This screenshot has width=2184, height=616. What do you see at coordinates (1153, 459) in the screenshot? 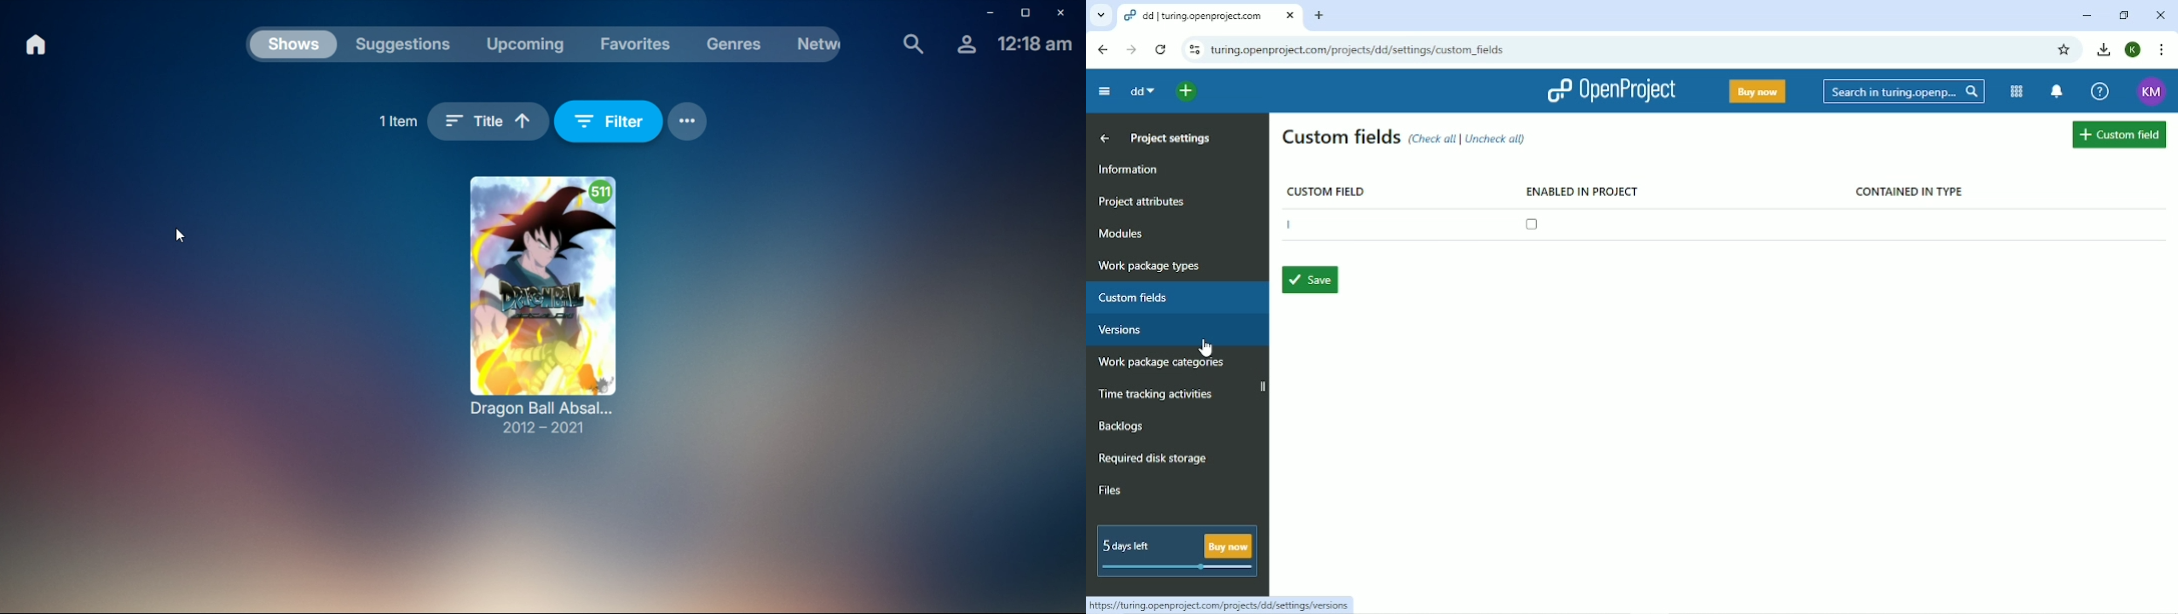
I see `Required disk storage` at bounding box center [1153, 459].